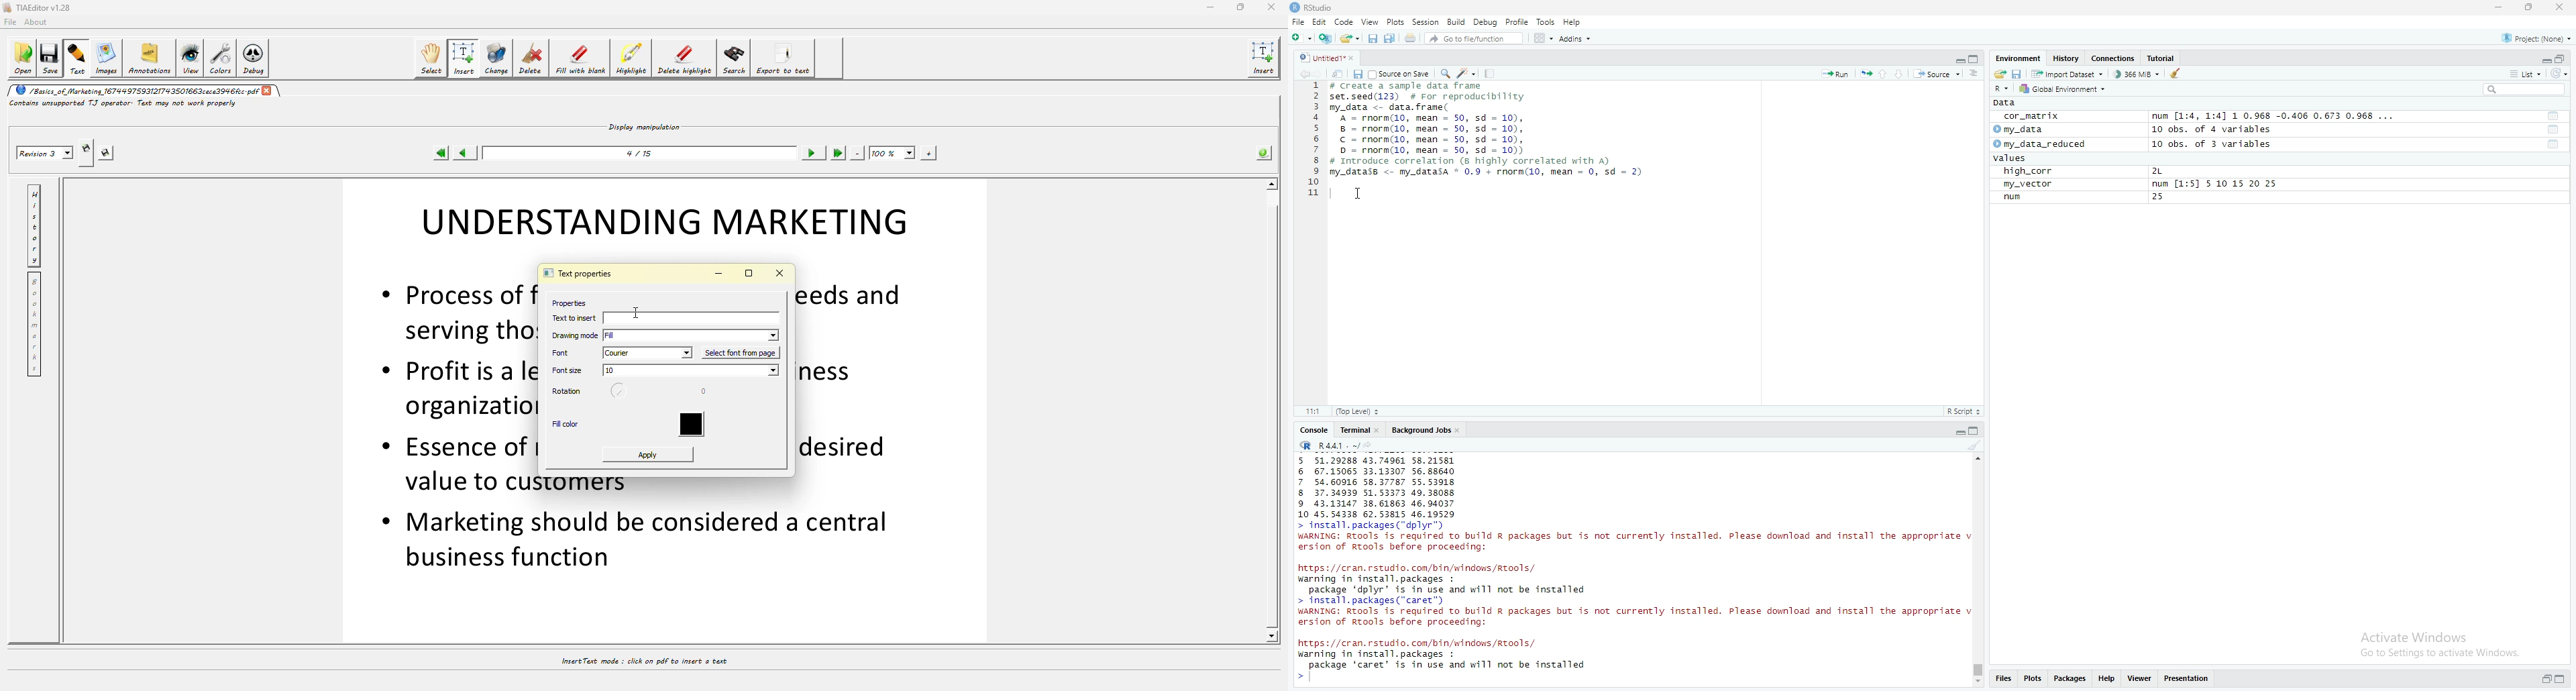 The image size is (2576, 700). What do you see at coordinates (2019, 58) in the screenshot?
I see `Environment ` at bounding box center [2019, 58].